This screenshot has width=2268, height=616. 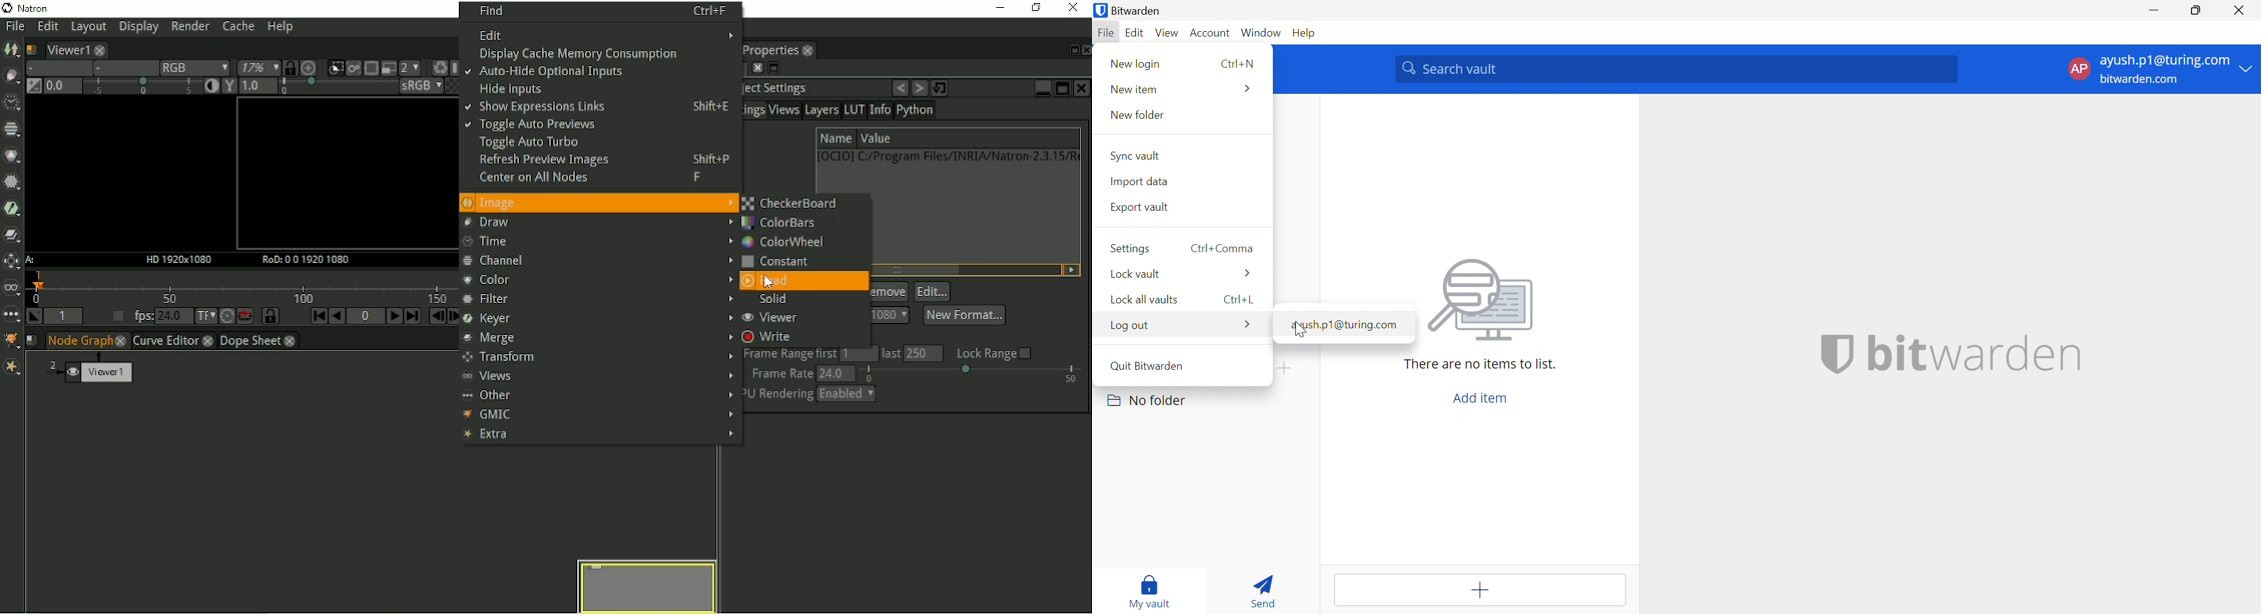 What do you see at coordinates (1142, 300) in the screenshot?
I see `Local vault` at bounding box center [1142, 300].